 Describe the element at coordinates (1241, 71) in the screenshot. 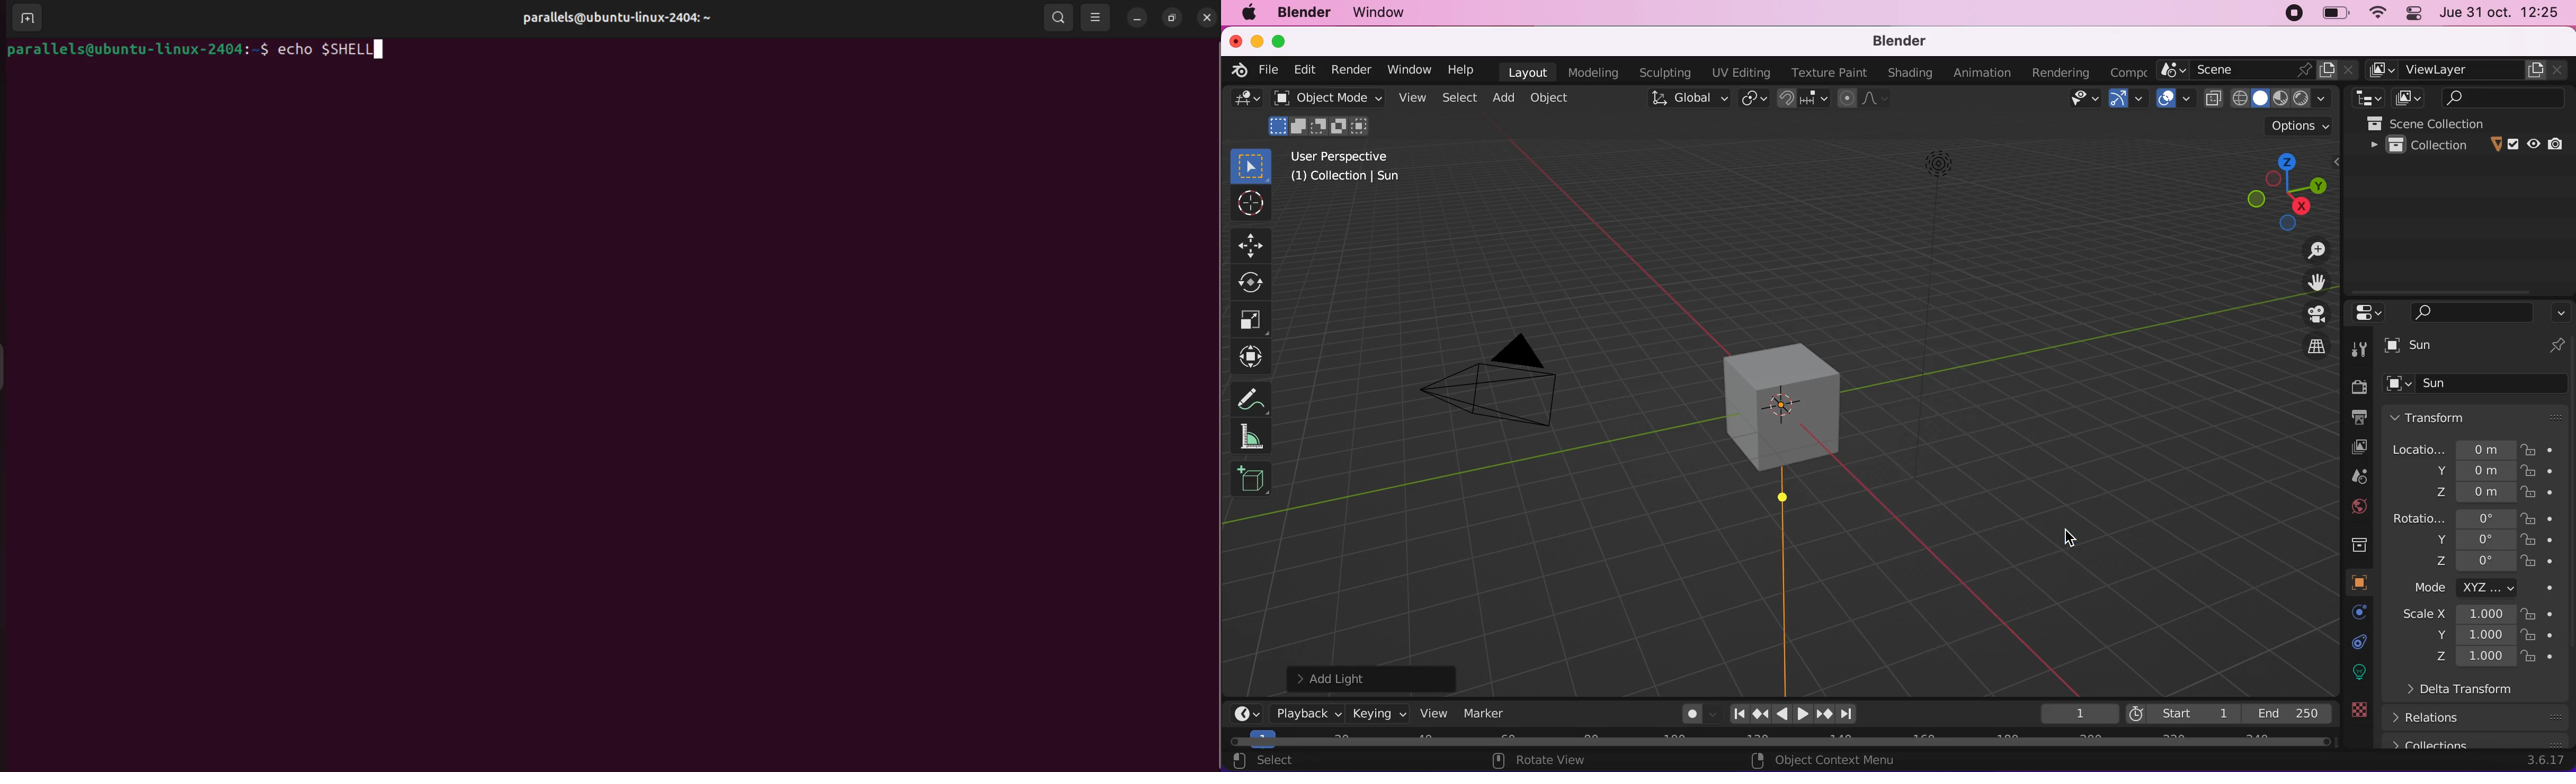

I see `blender logo` at that location.